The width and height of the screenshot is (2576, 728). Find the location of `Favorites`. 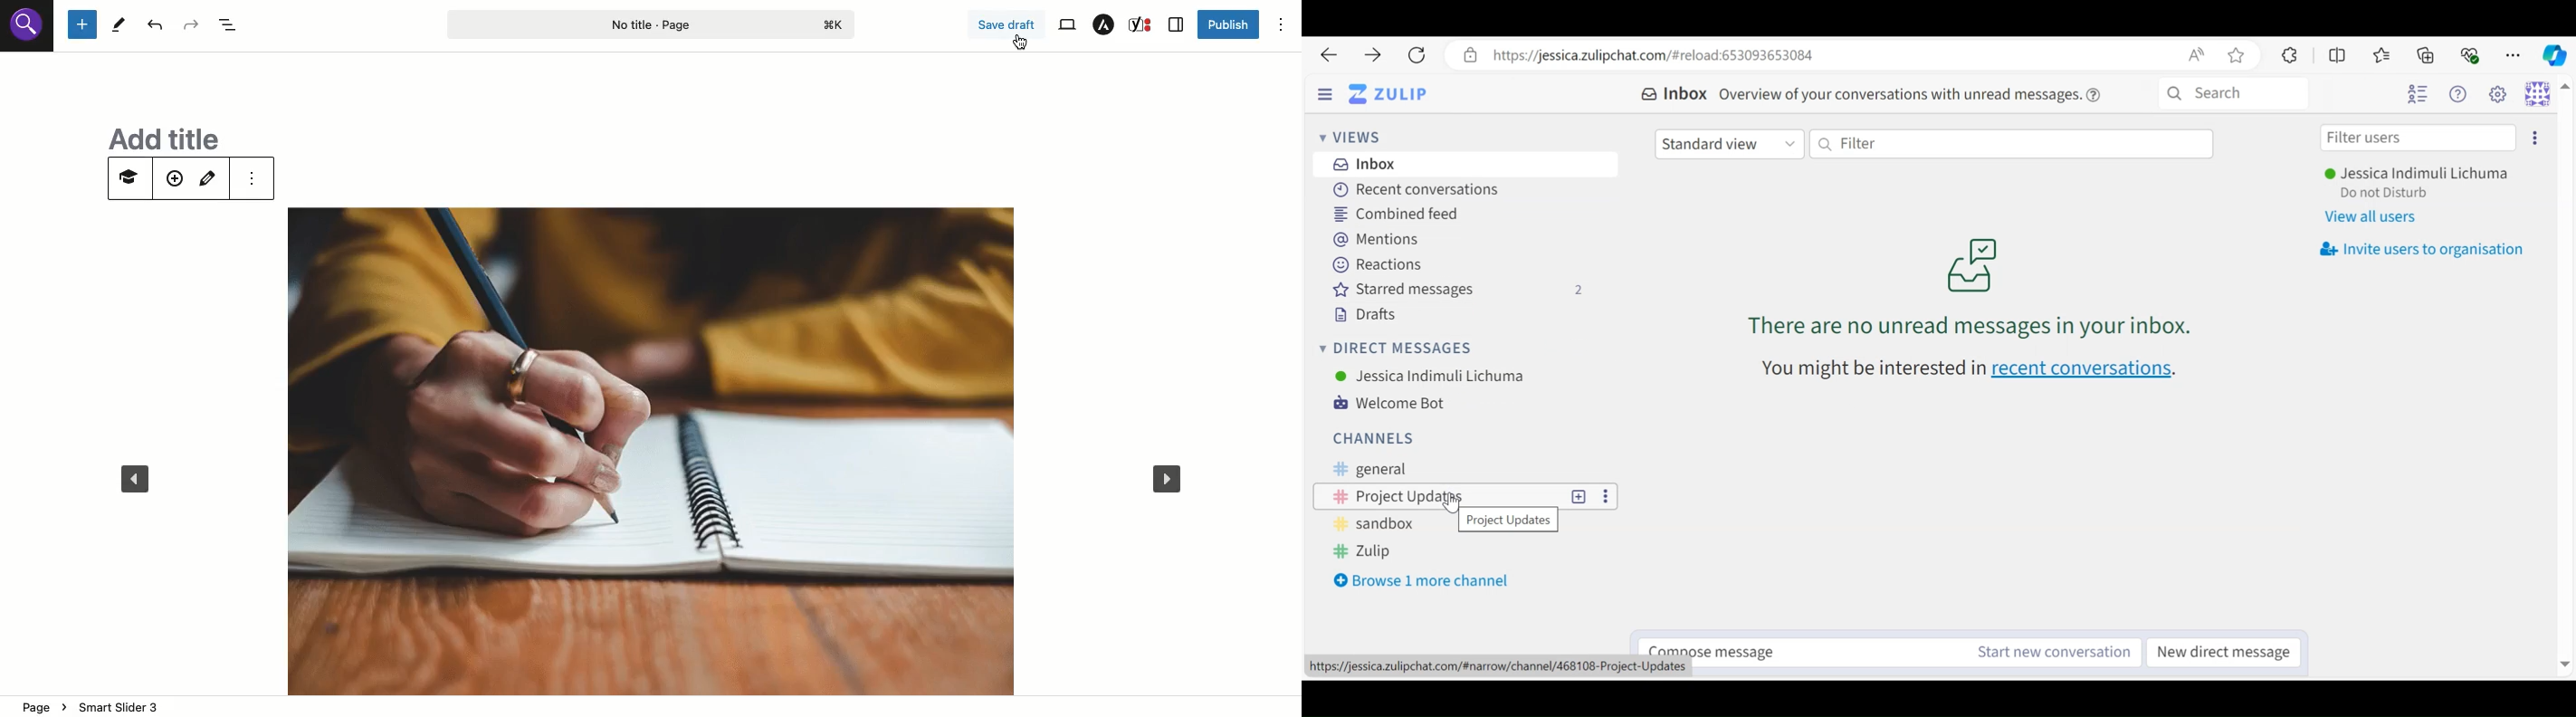

Favorites is located at coordinates (2382, 55).